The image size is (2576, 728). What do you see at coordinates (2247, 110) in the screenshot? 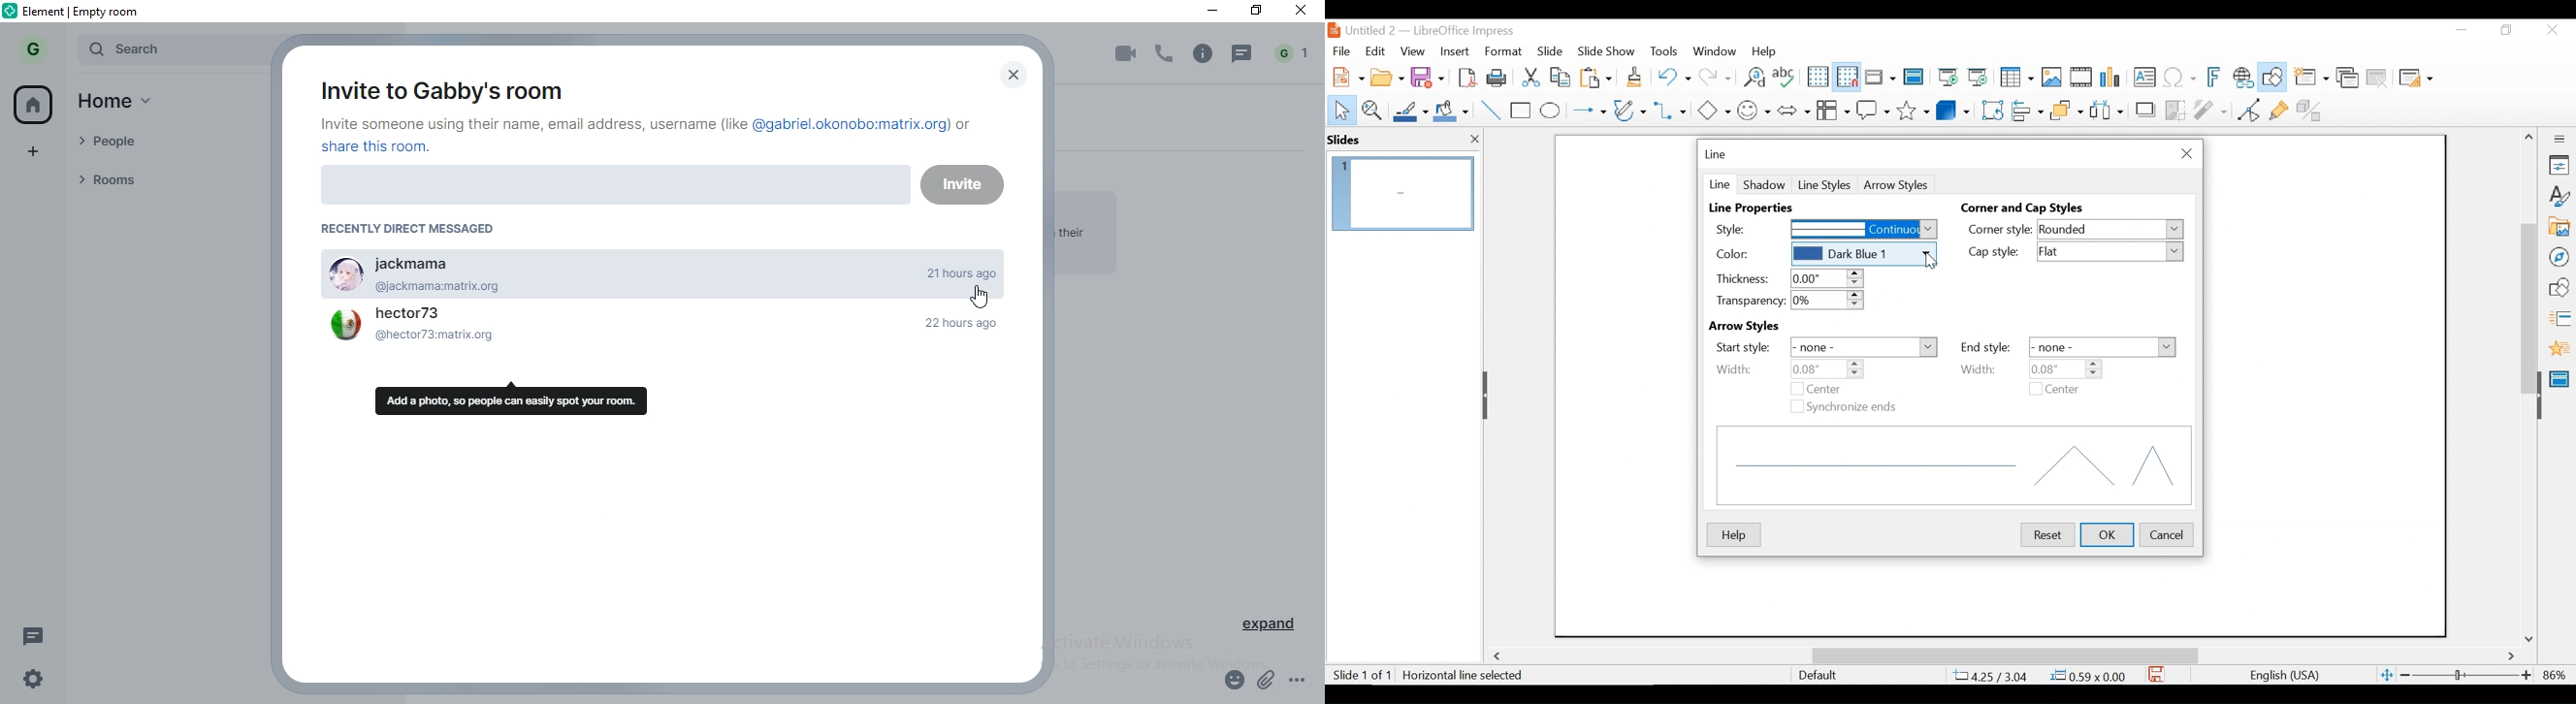
I see `Toggle point Endpoint` at bounding box center [2247, 110].